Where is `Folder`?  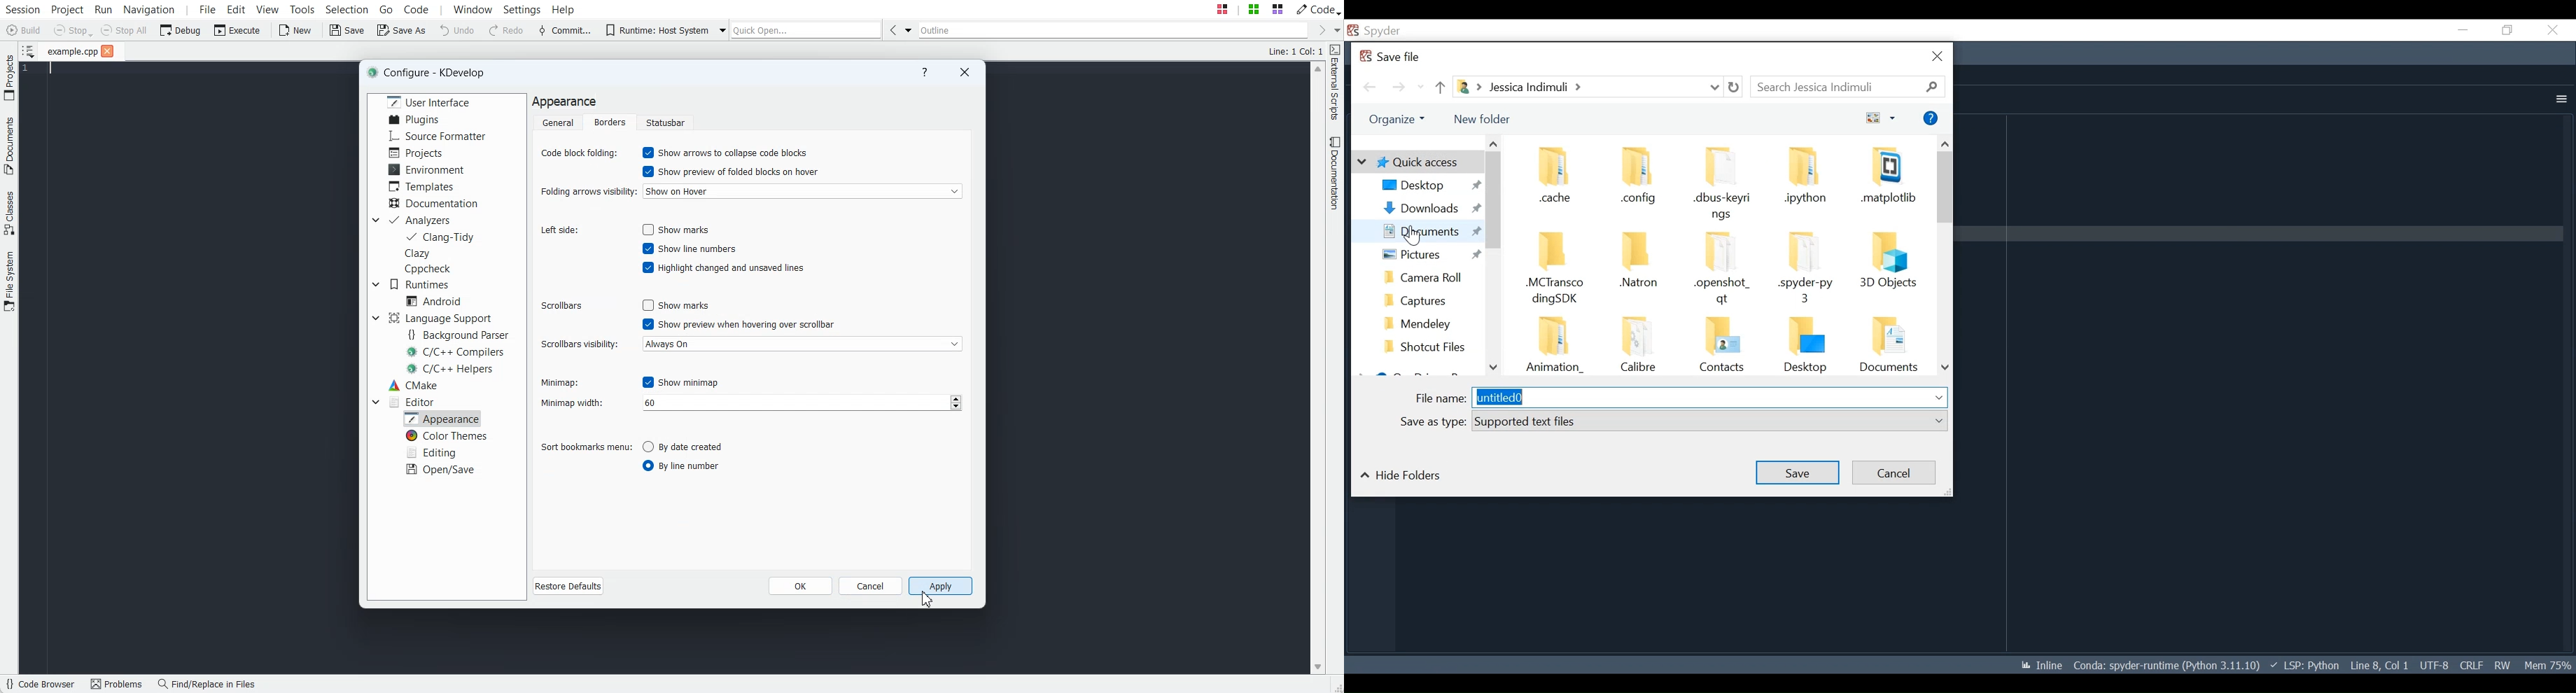
Folder is located at coordinates (1722, 184).